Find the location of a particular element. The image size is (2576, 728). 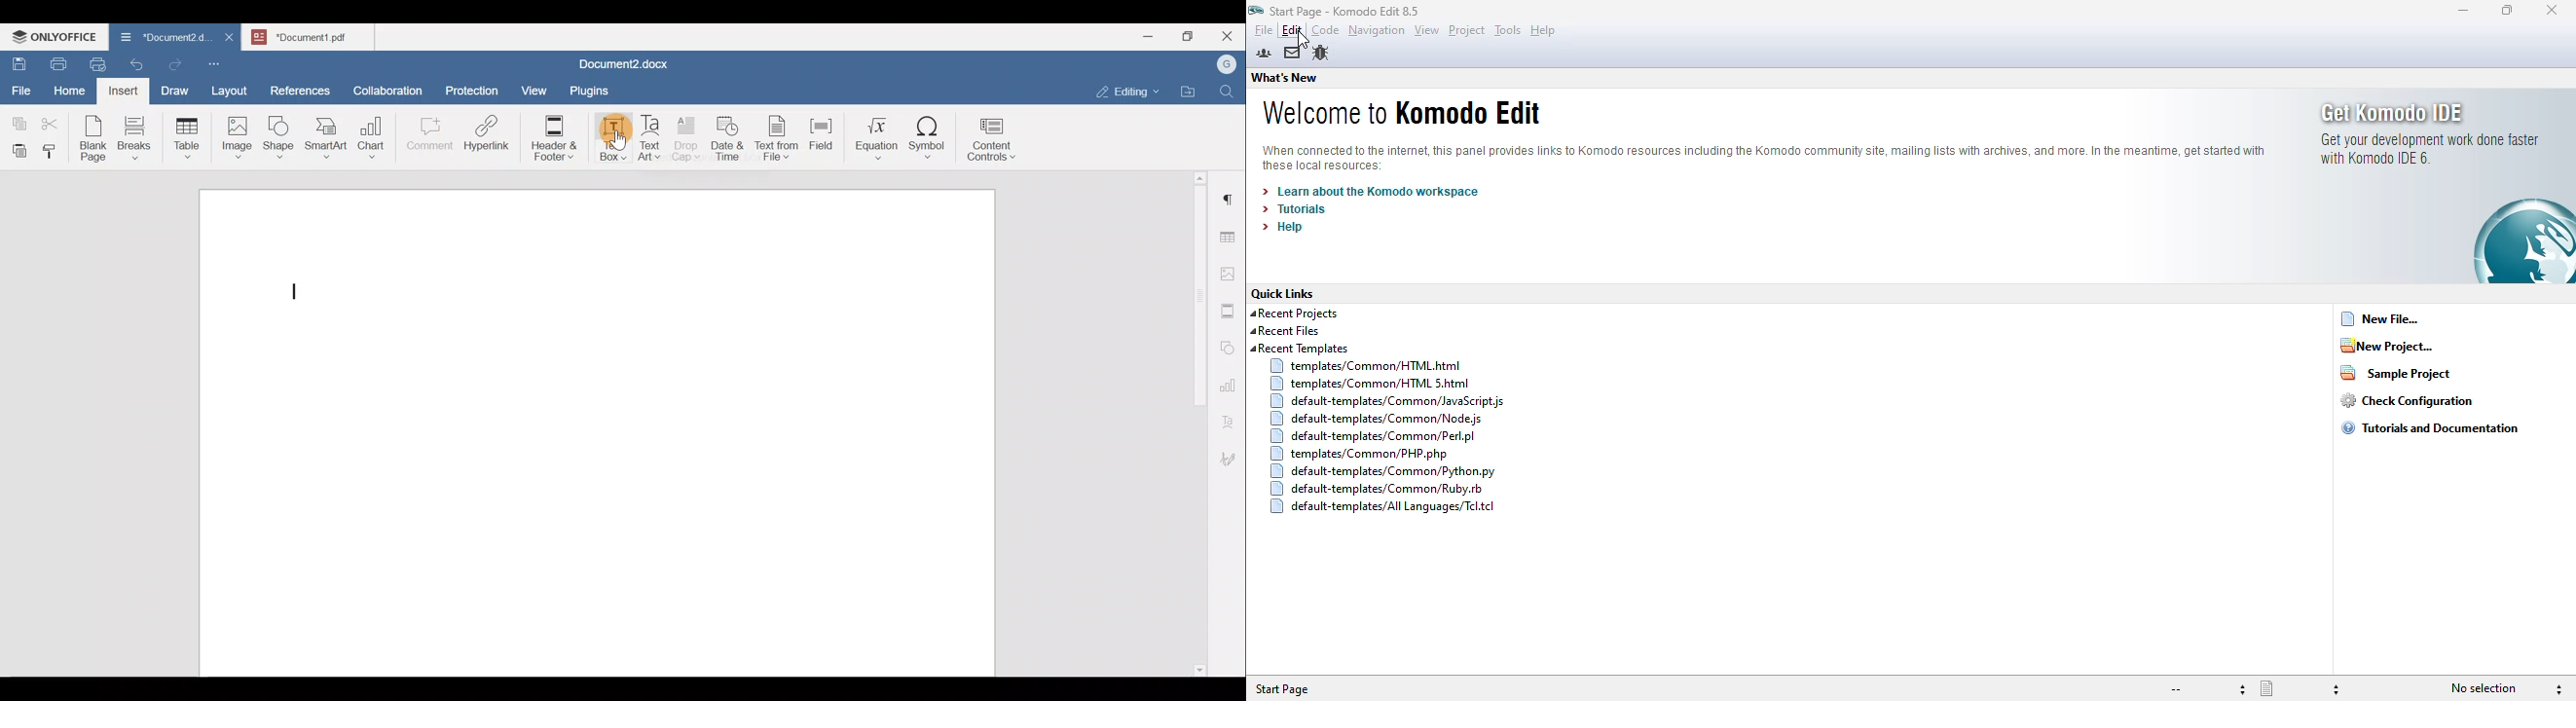

Shape is located at coordinates (280, 132).